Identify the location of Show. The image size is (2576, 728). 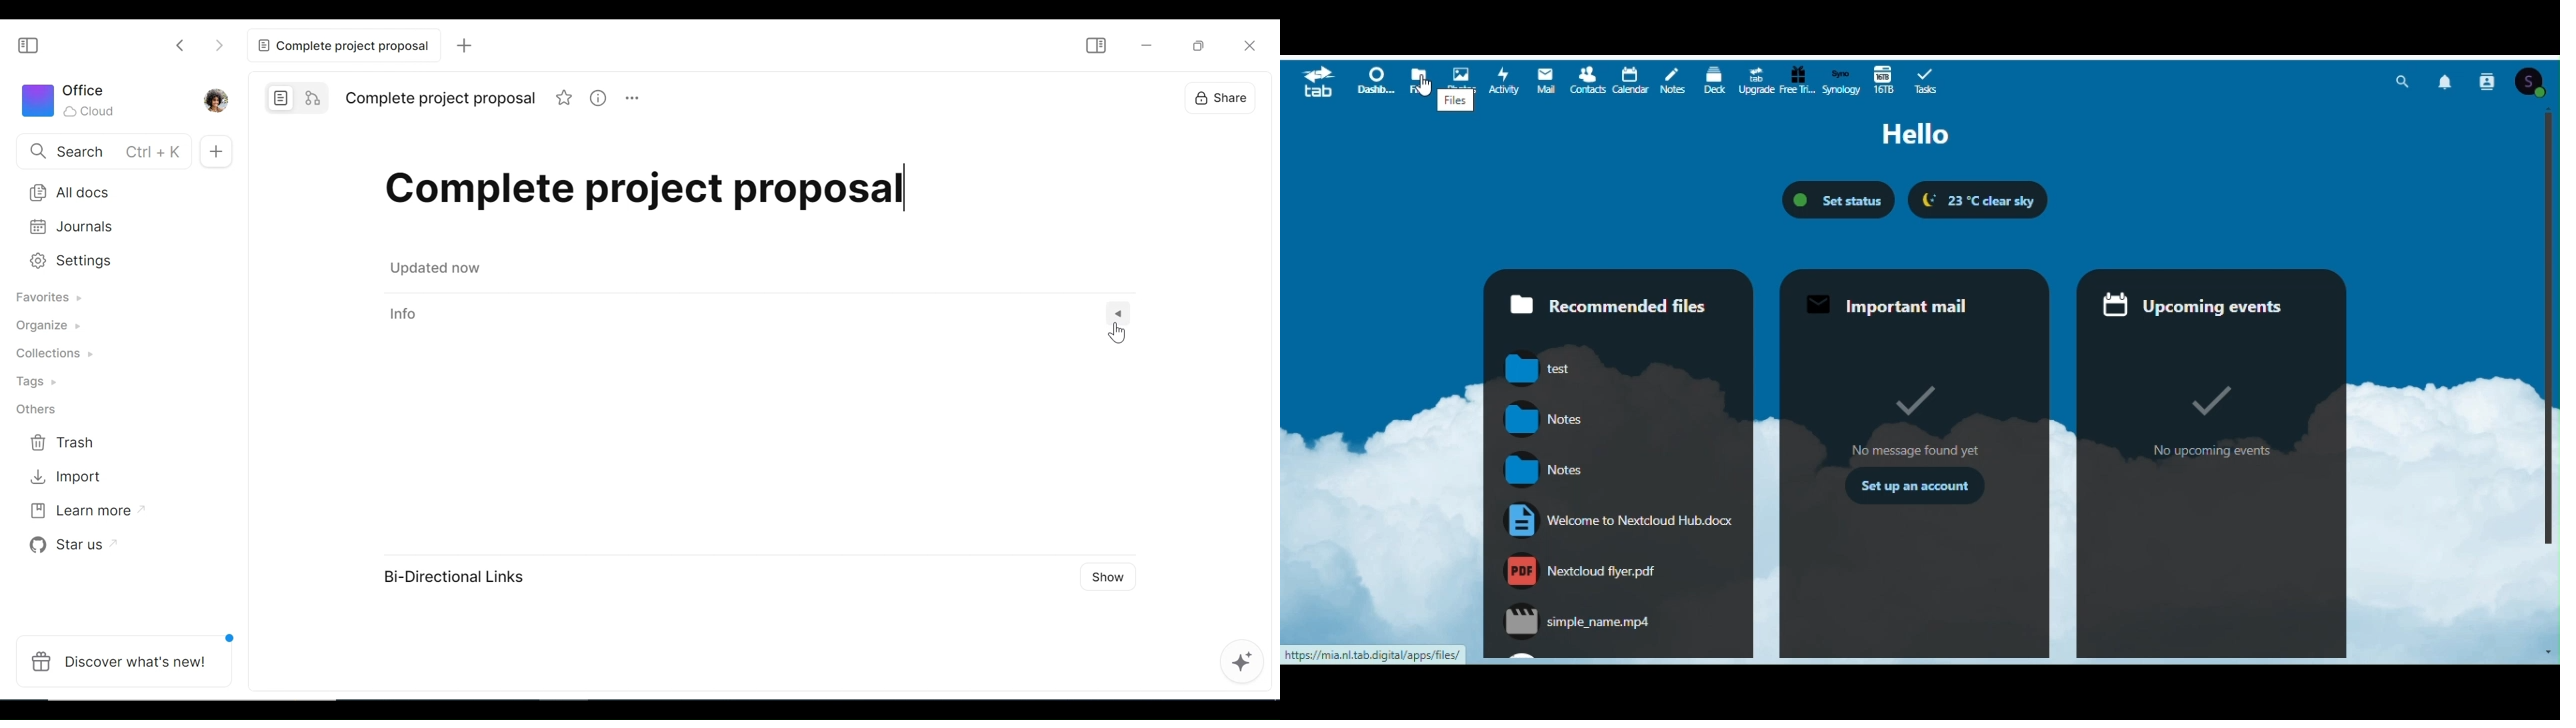
(1111, 577).